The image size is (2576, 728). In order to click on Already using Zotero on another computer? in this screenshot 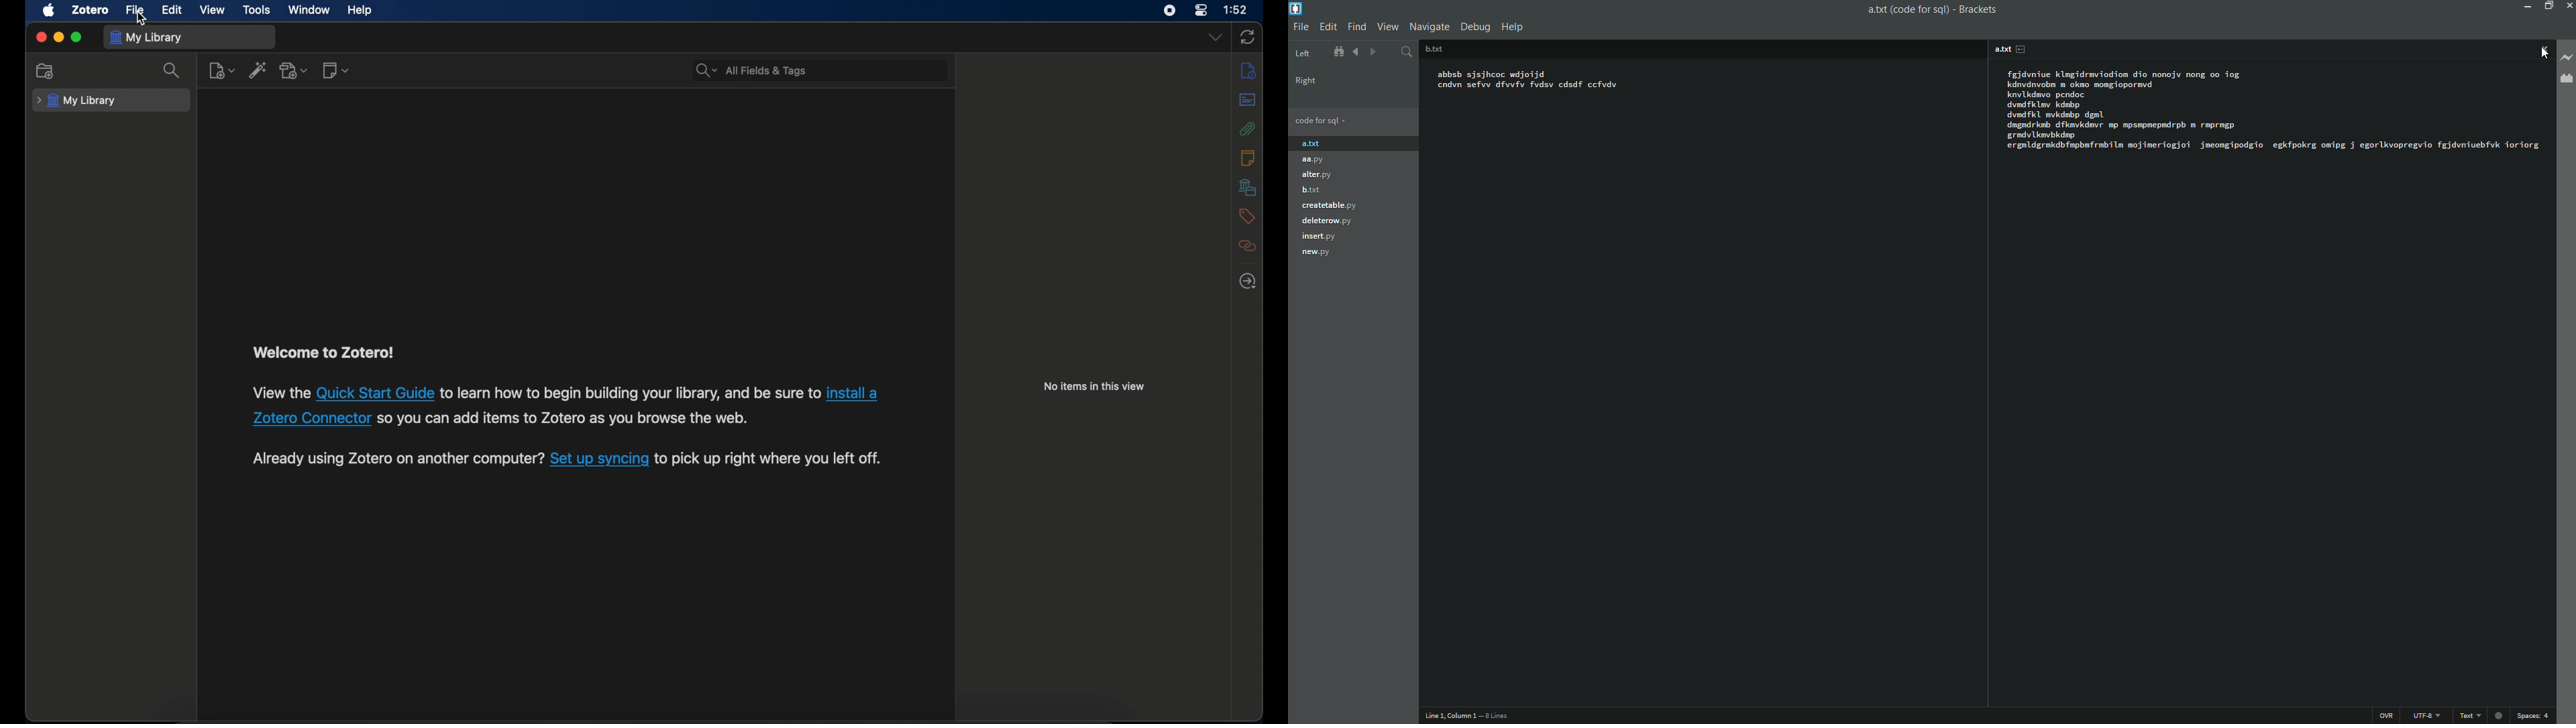, I will do `click(398, 457)`.